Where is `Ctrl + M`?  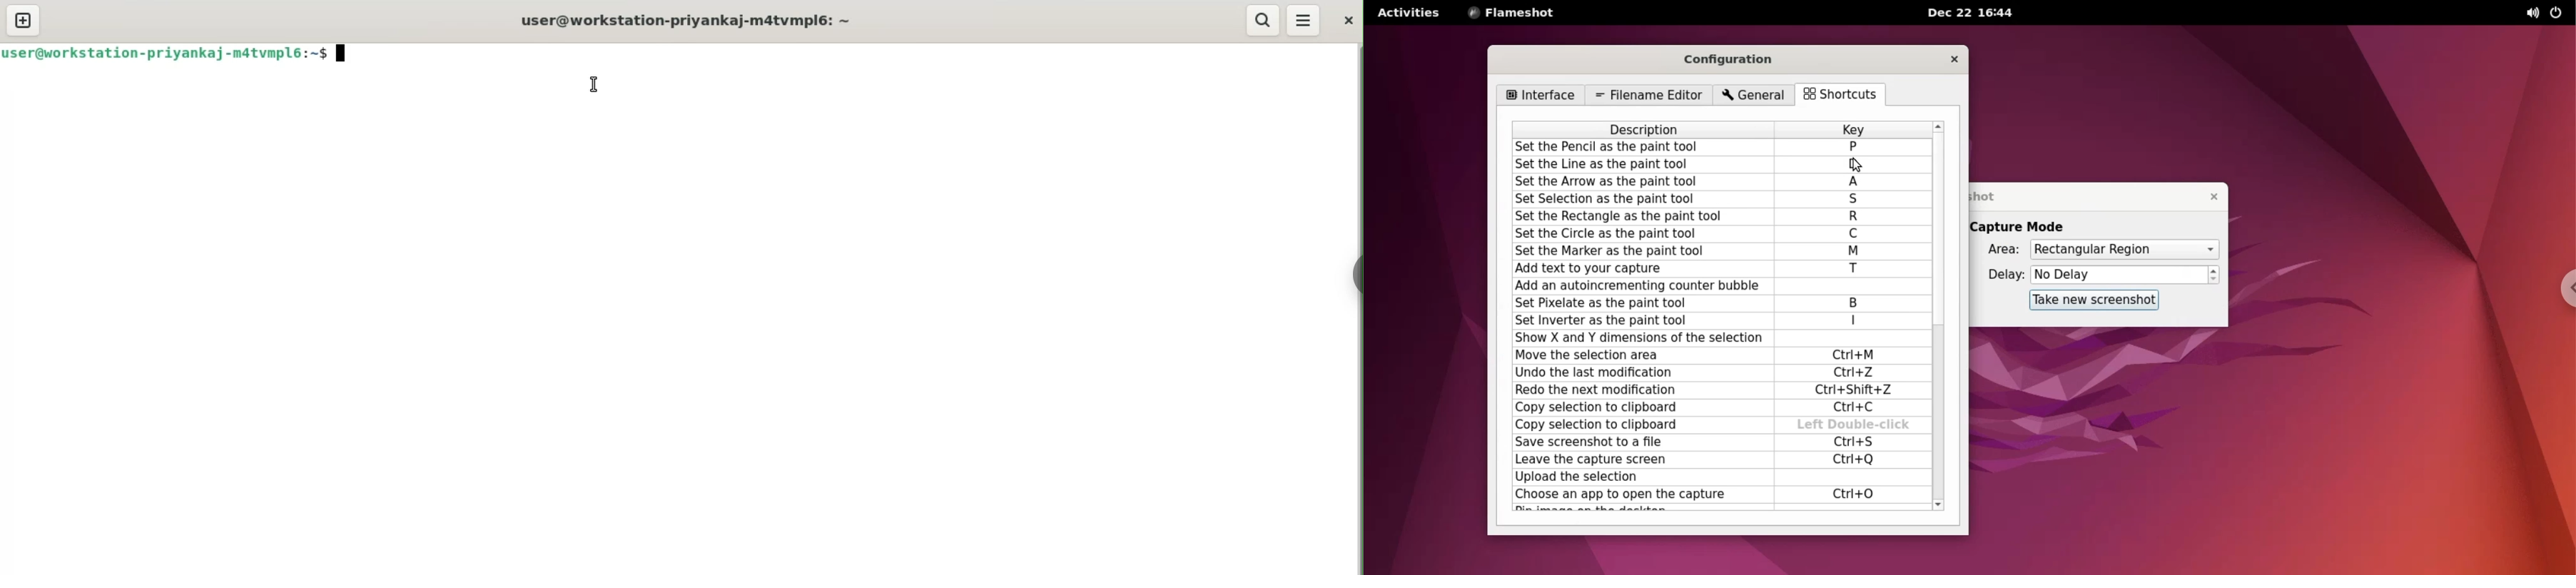
Ctrl + M is located at coordinates (1857, 356).